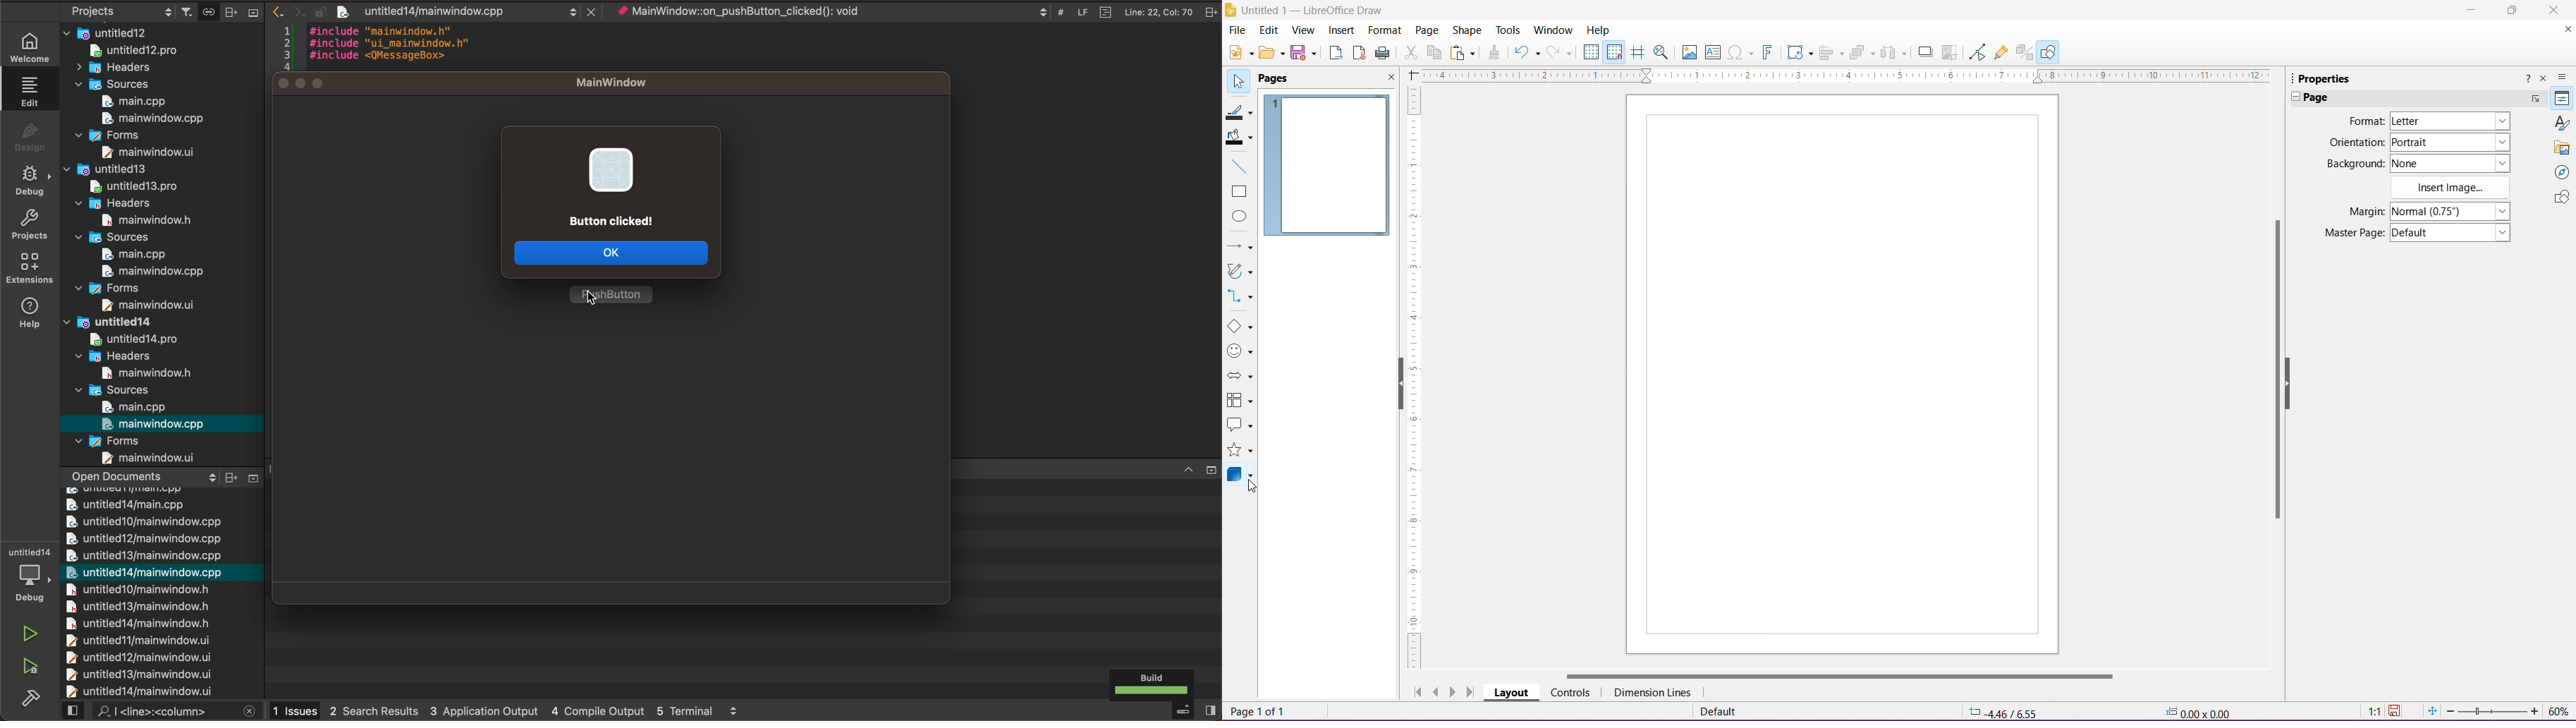  I want to click on Insert, so click(1342, 31).